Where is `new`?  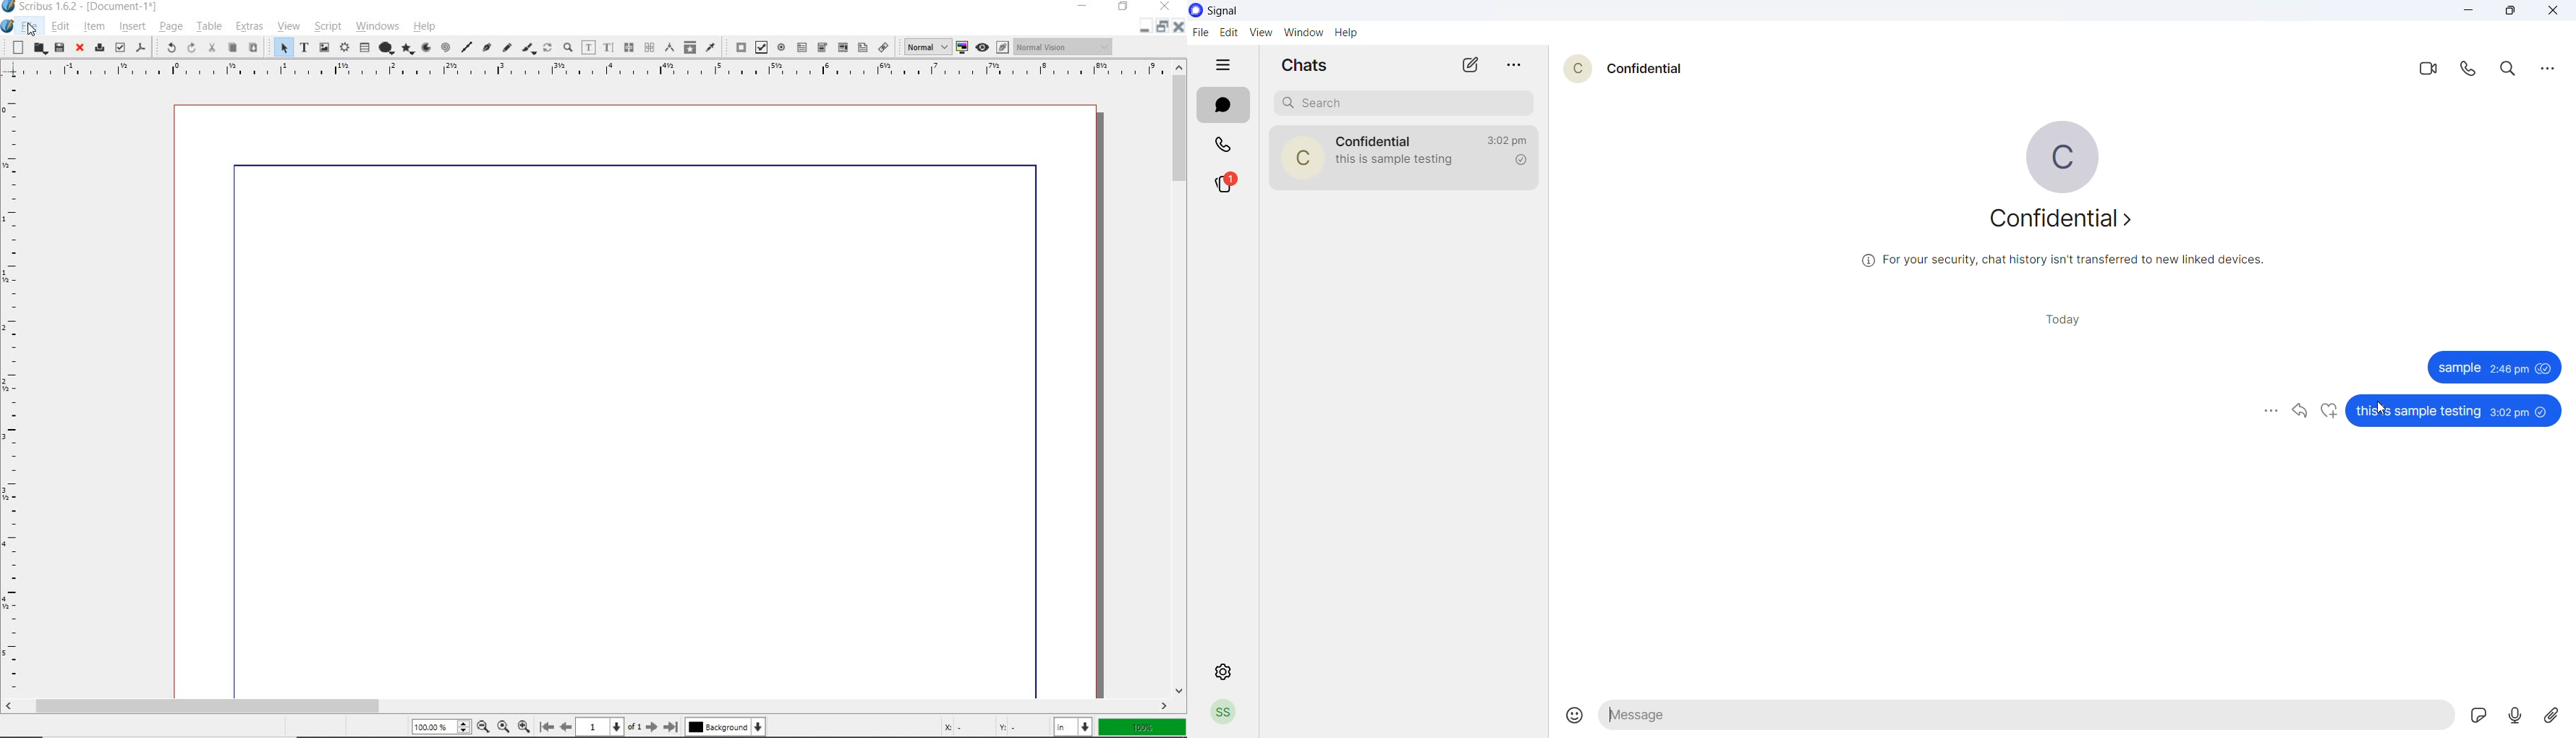
new is located at coordinates (16, 47).